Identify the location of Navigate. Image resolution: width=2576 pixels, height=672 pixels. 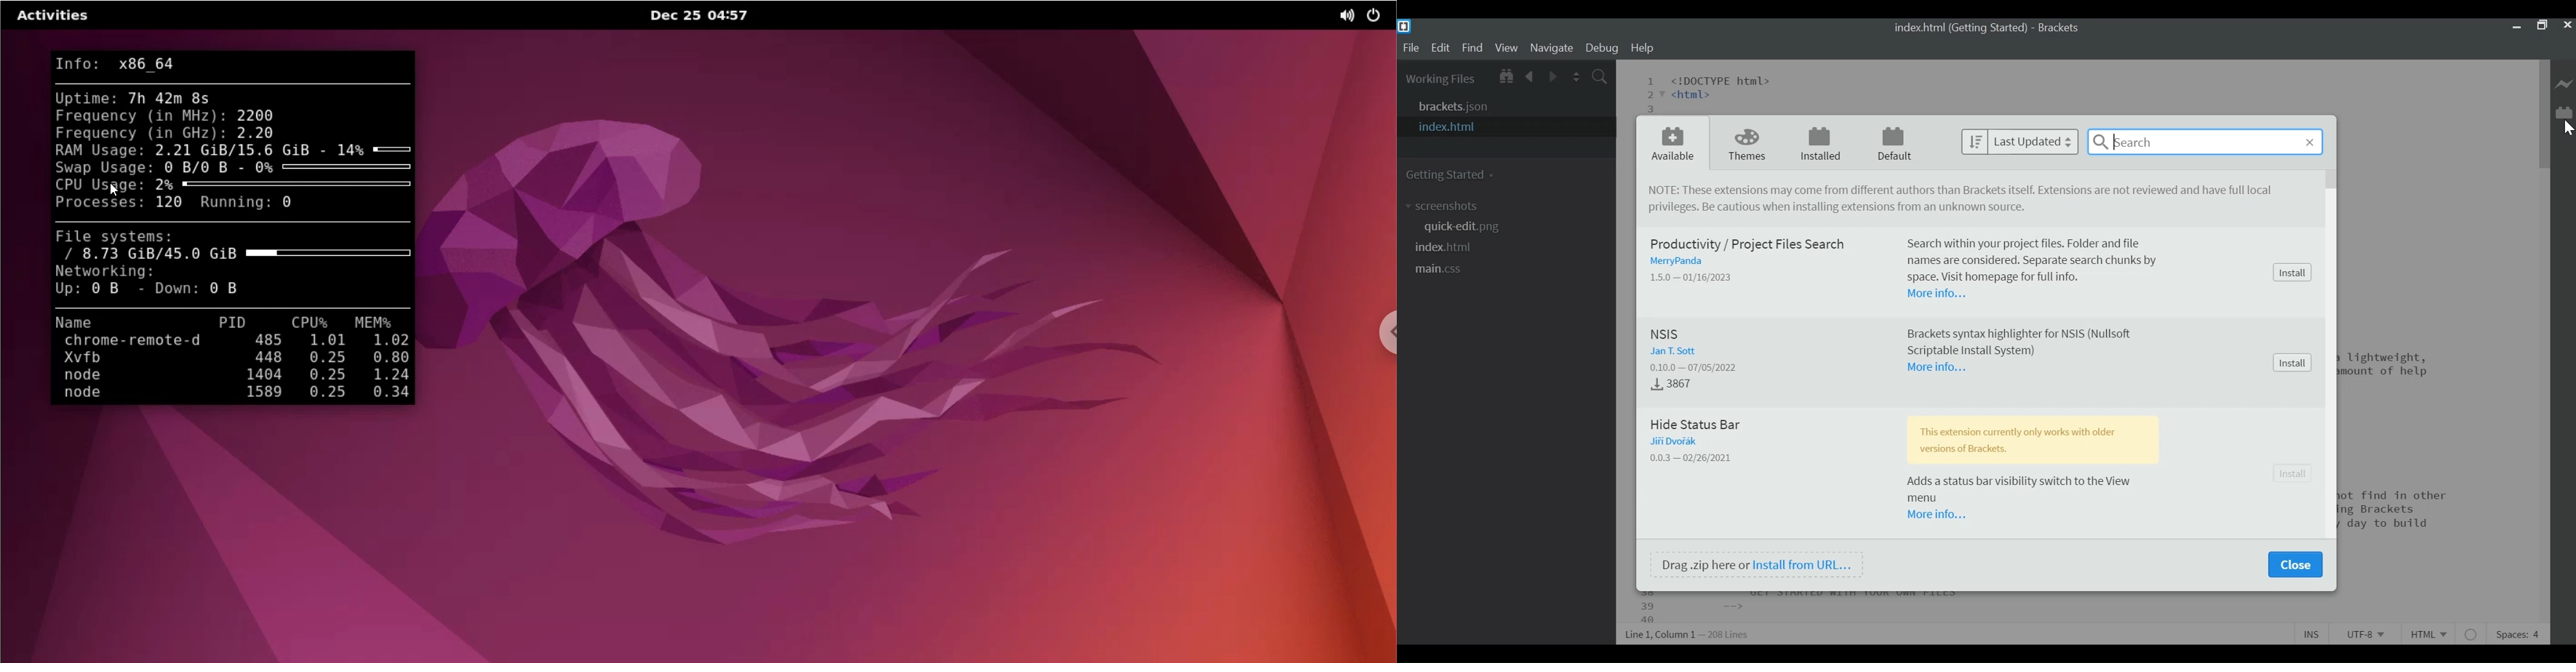
(1553, 48).